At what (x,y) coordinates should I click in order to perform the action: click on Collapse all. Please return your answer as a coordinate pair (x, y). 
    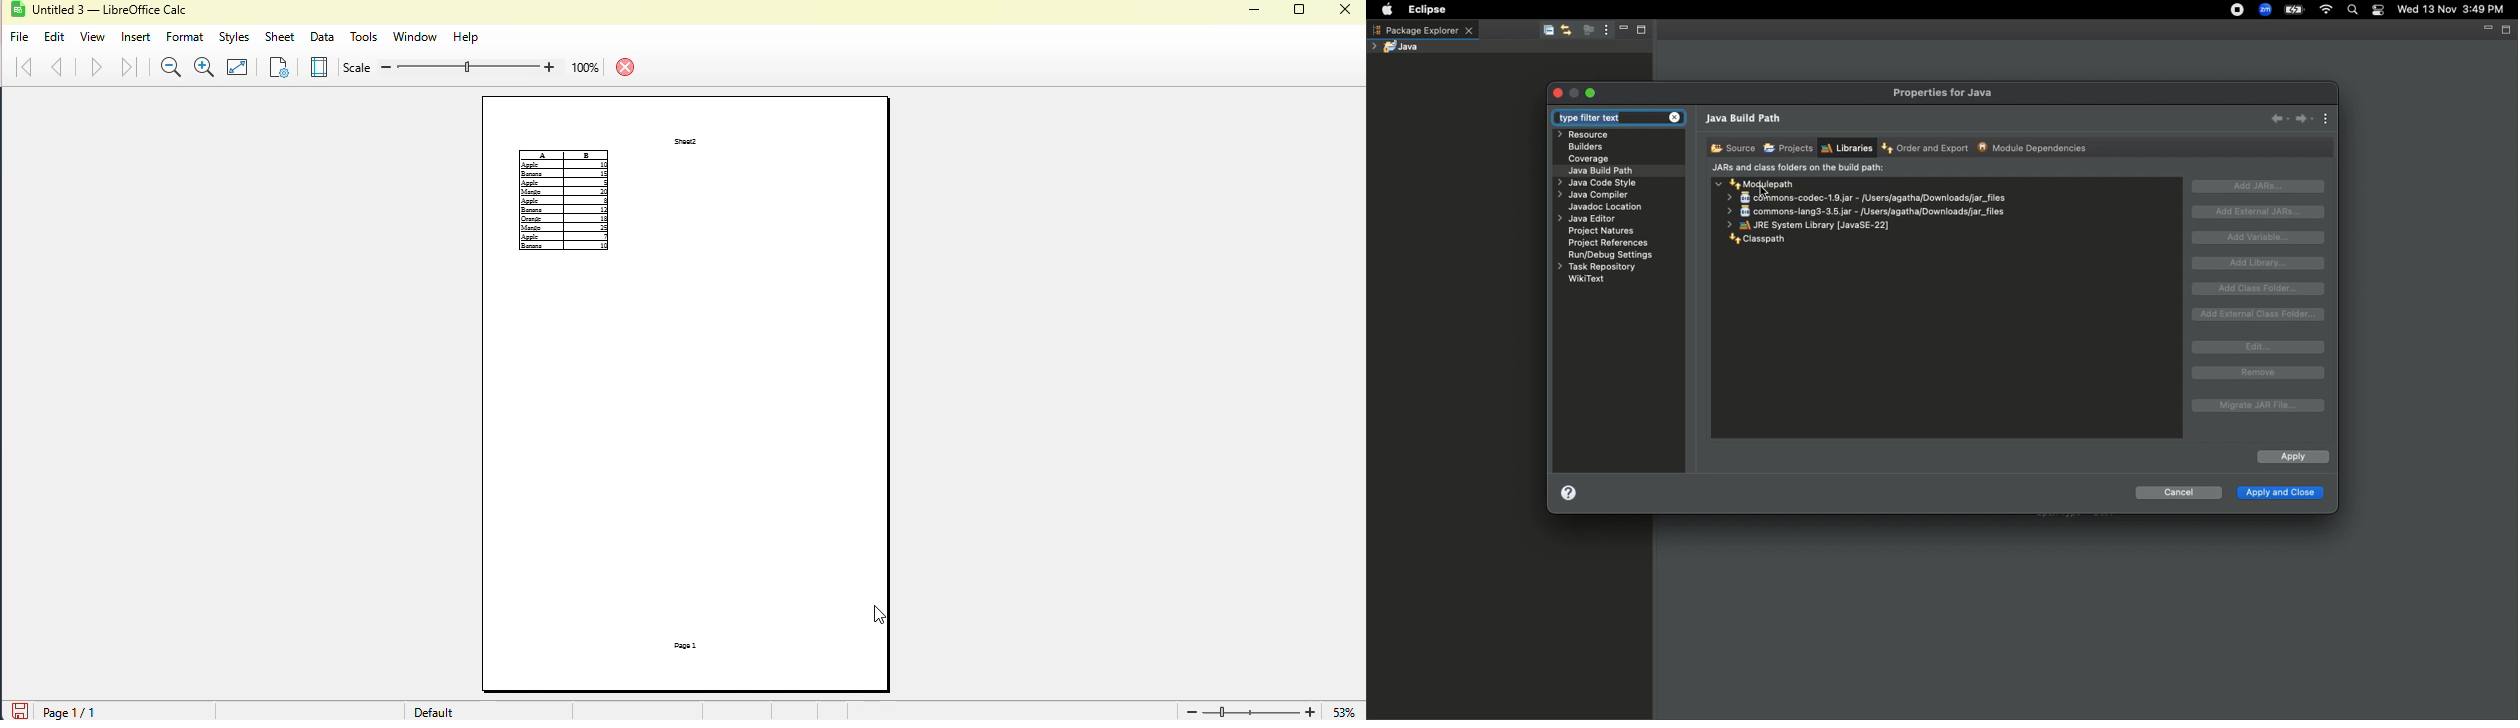
    Looking at the image, I should click on (1547, 31).